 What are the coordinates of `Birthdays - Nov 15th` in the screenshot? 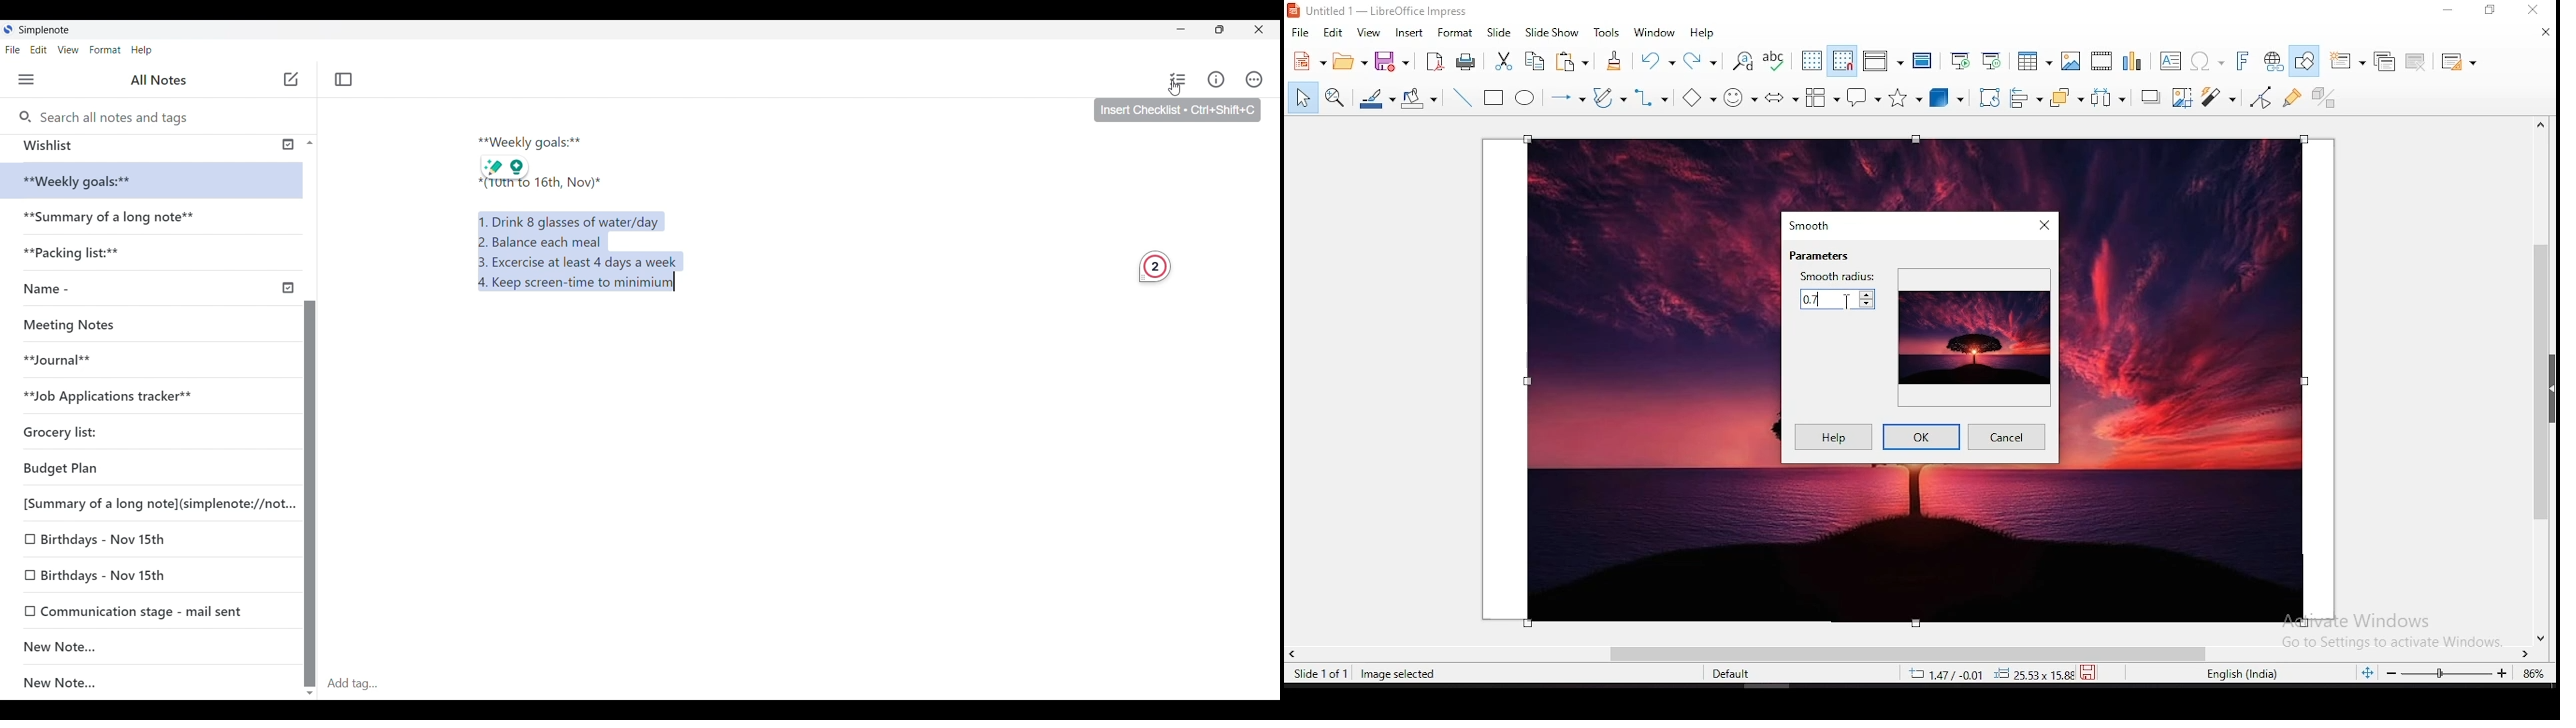 It's located at (145, 572).